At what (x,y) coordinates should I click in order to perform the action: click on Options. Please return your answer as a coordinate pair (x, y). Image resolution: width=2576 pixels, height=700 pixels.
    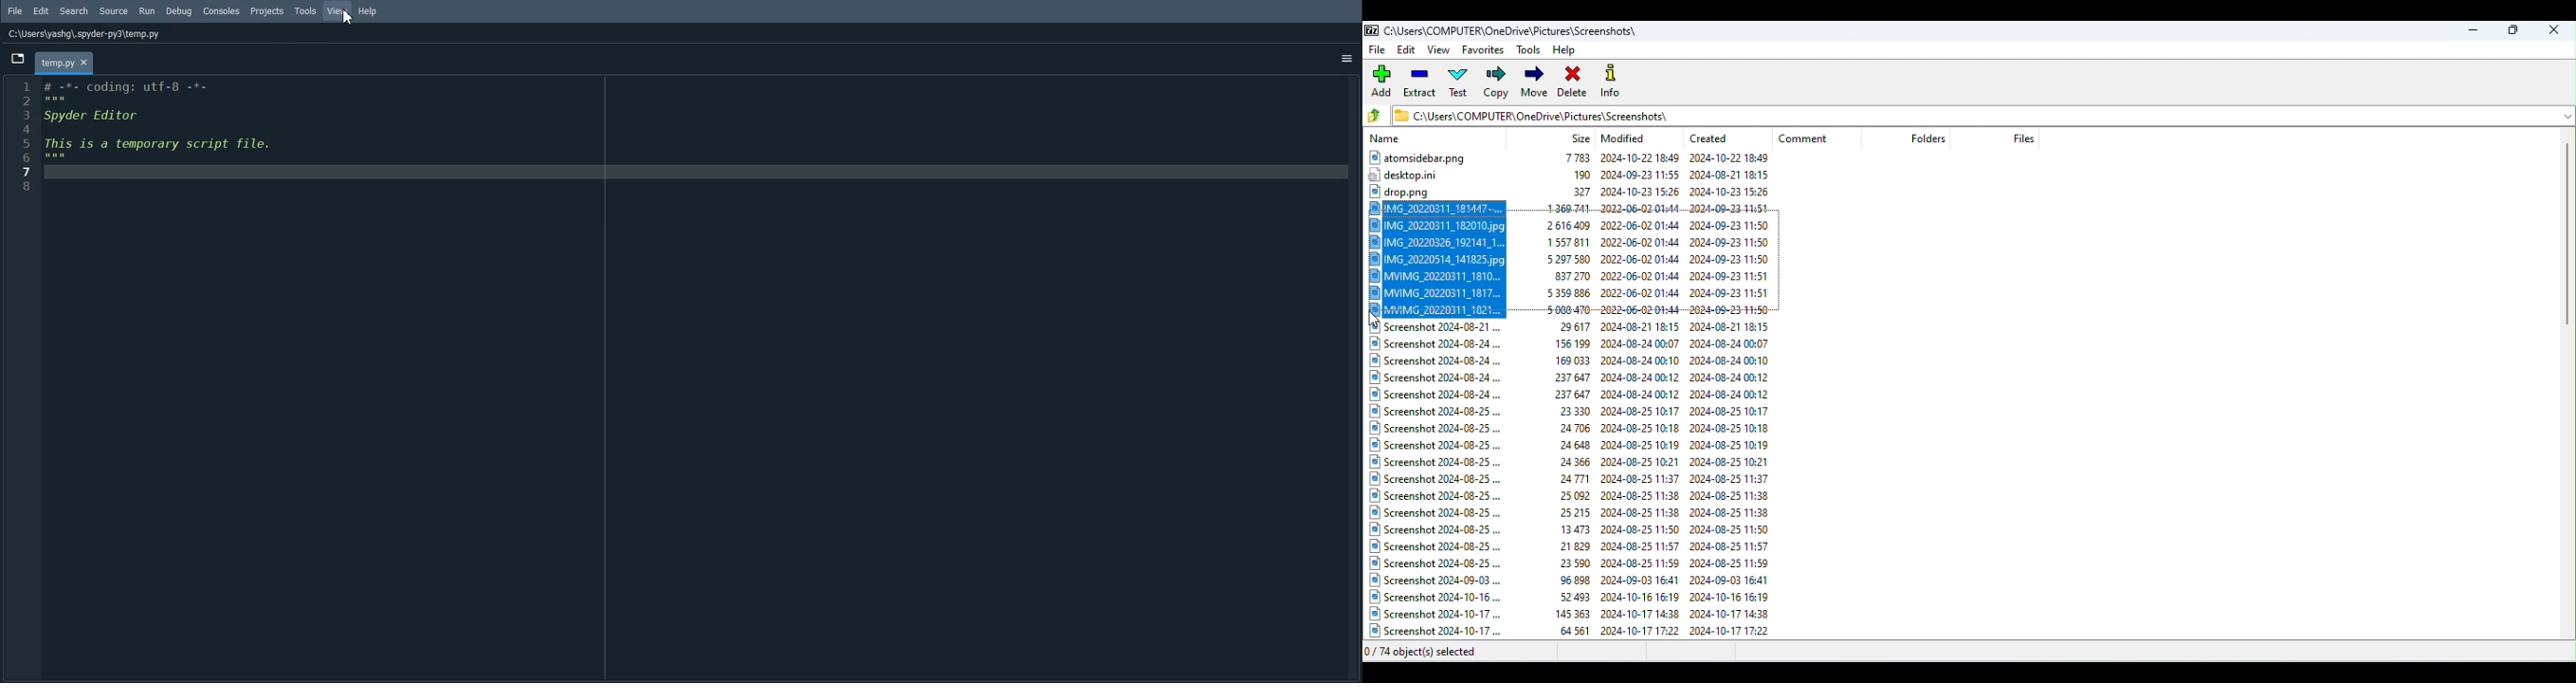
    Looking at the image, I should click on (1346, 60).